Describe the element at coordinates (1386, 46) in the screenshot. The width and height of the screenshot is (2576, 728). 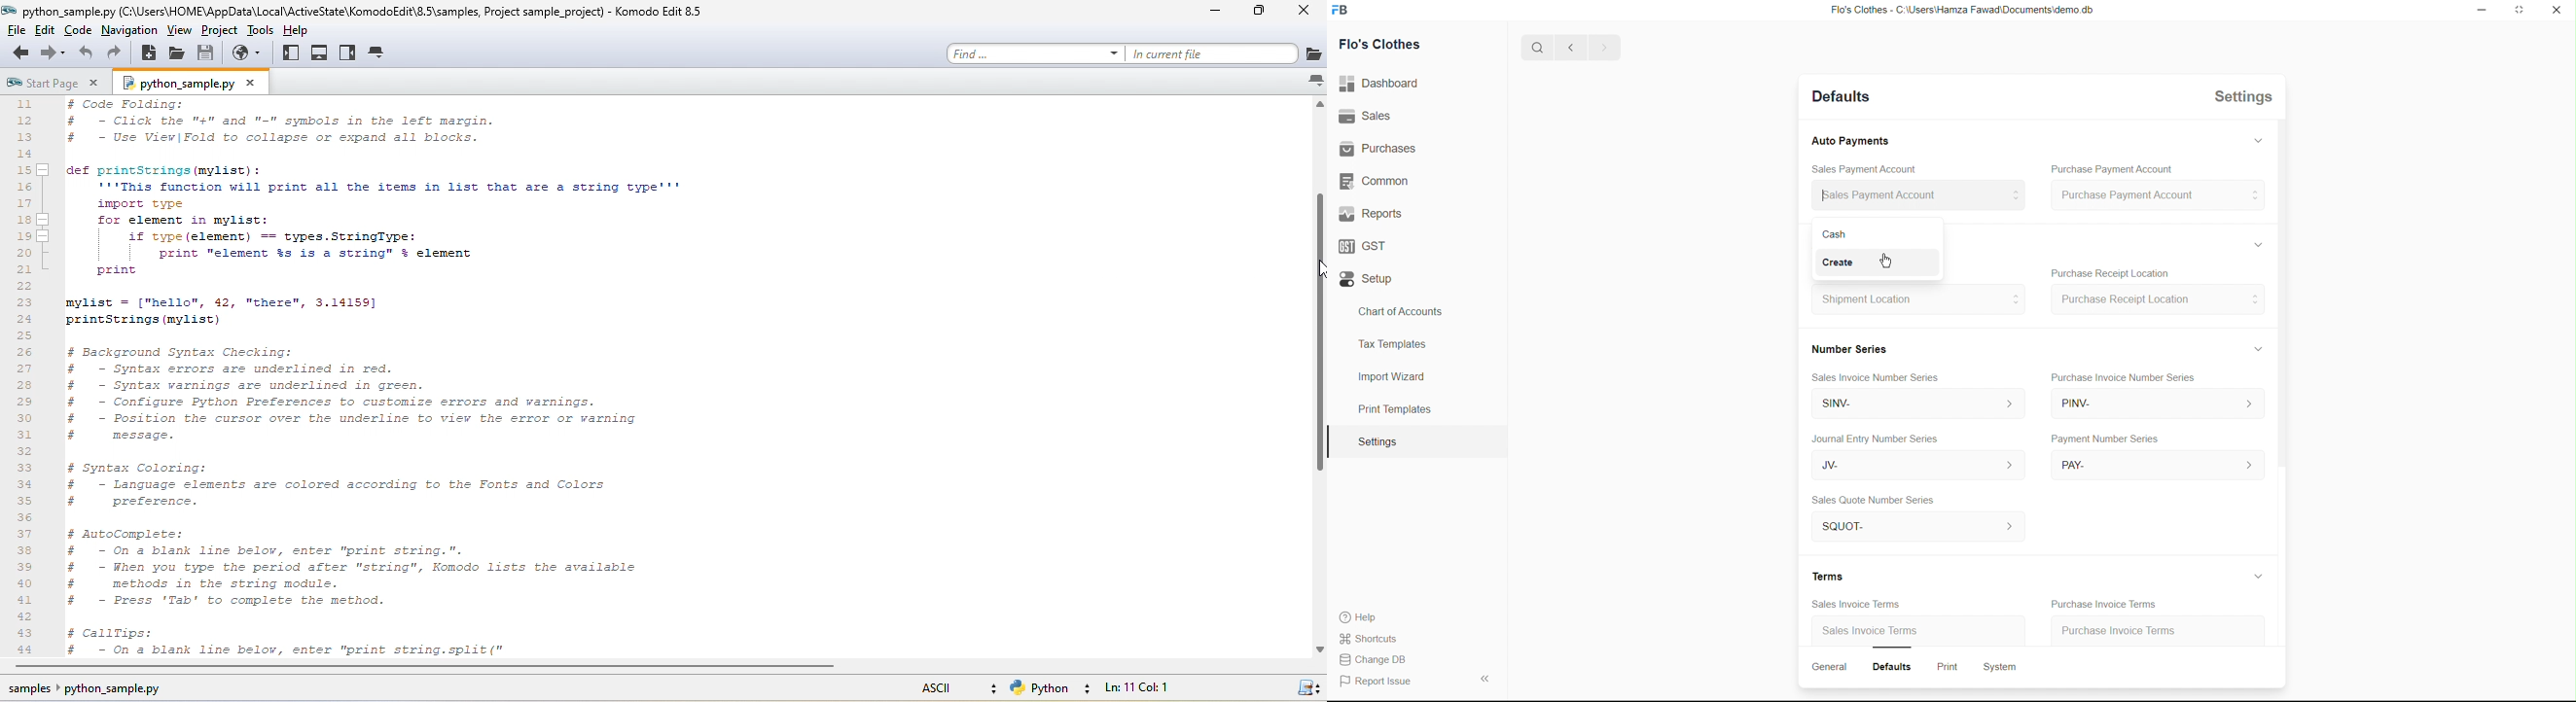
I see `Flo's Clothes` at that location.